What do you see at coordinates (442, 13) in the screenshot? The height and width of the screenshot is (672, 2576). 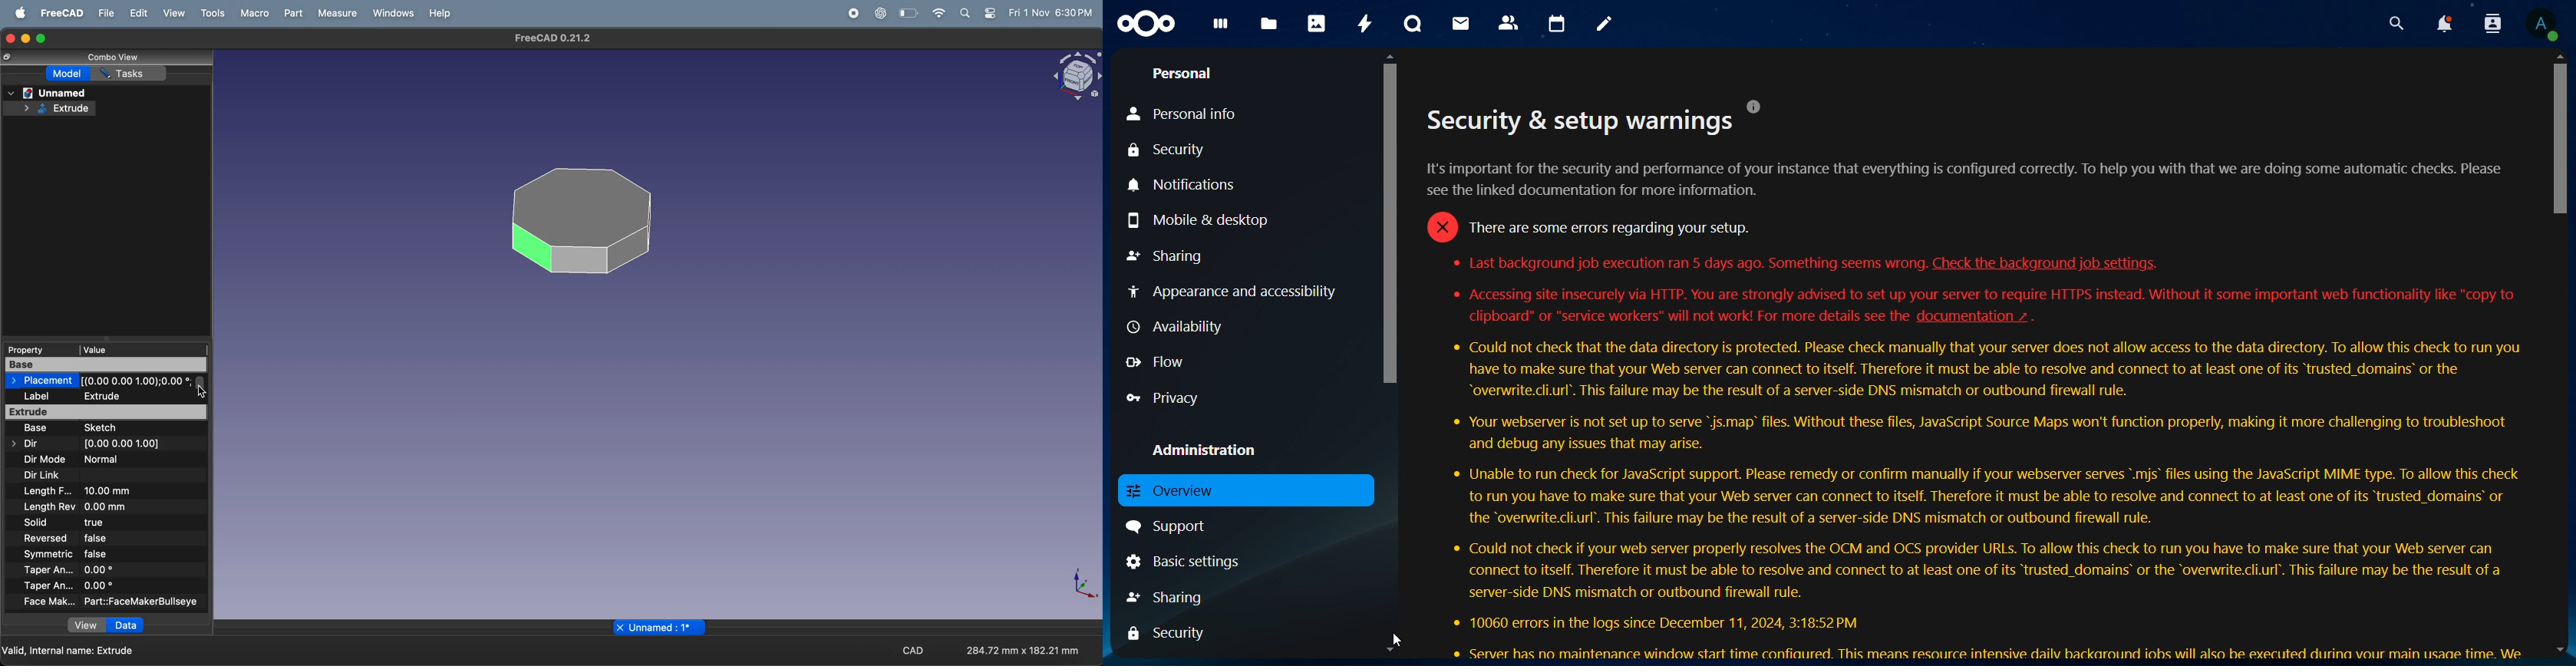 I see `help` at bounding box center [442, 13].